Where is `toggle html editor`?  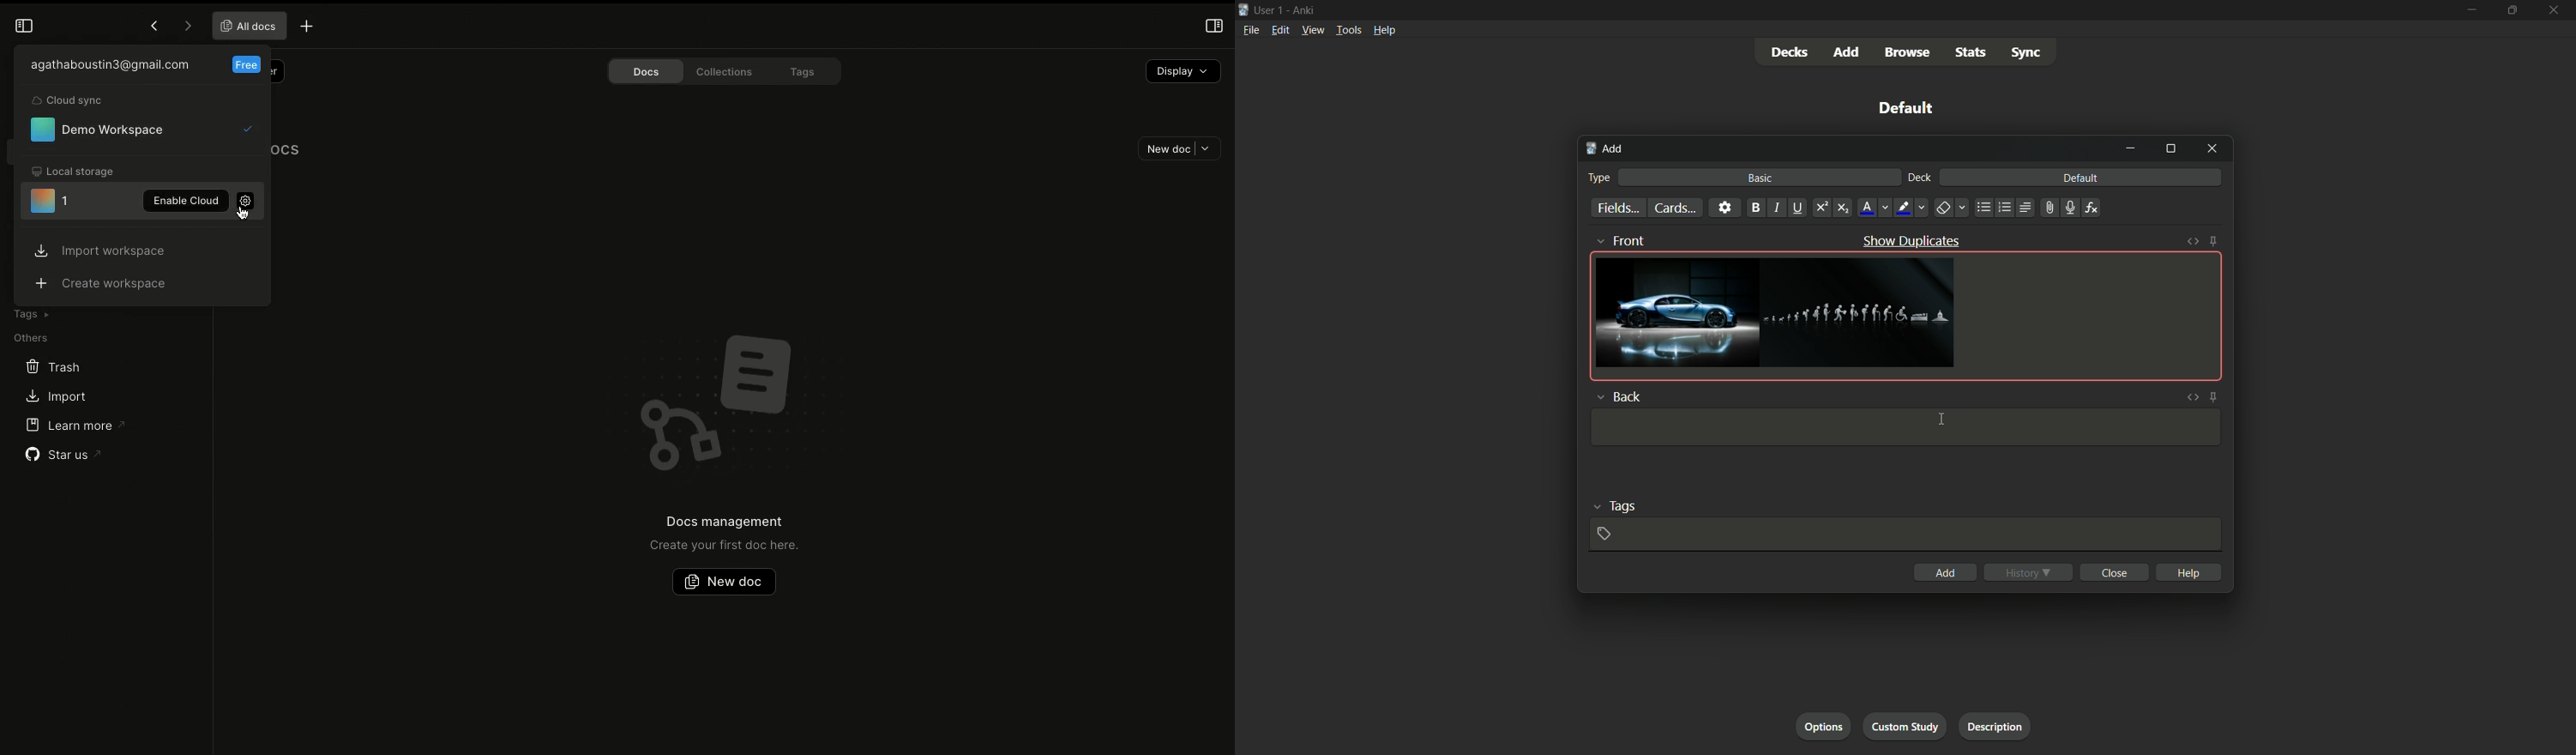 toggle html editor is located at coordinates (2193, 240).